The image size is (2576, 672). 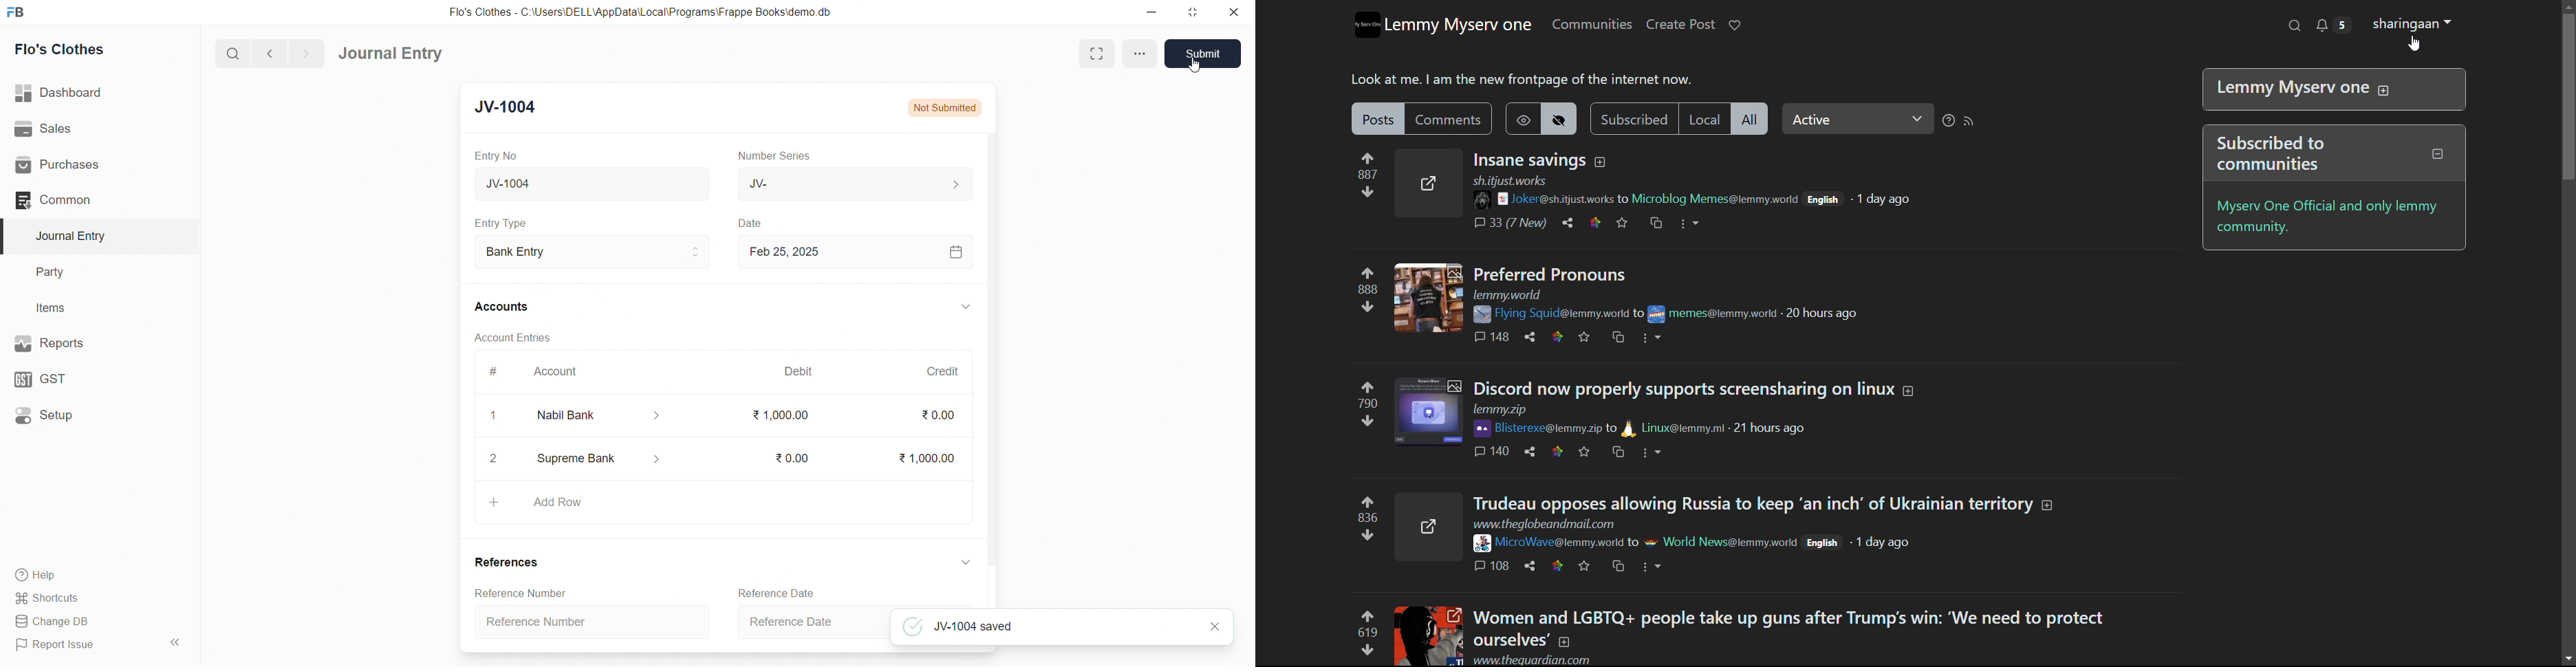 What do you see at coordinates (811, 624) in the screenshot?
I see `Reference Date` at bounding box center [811, 624].